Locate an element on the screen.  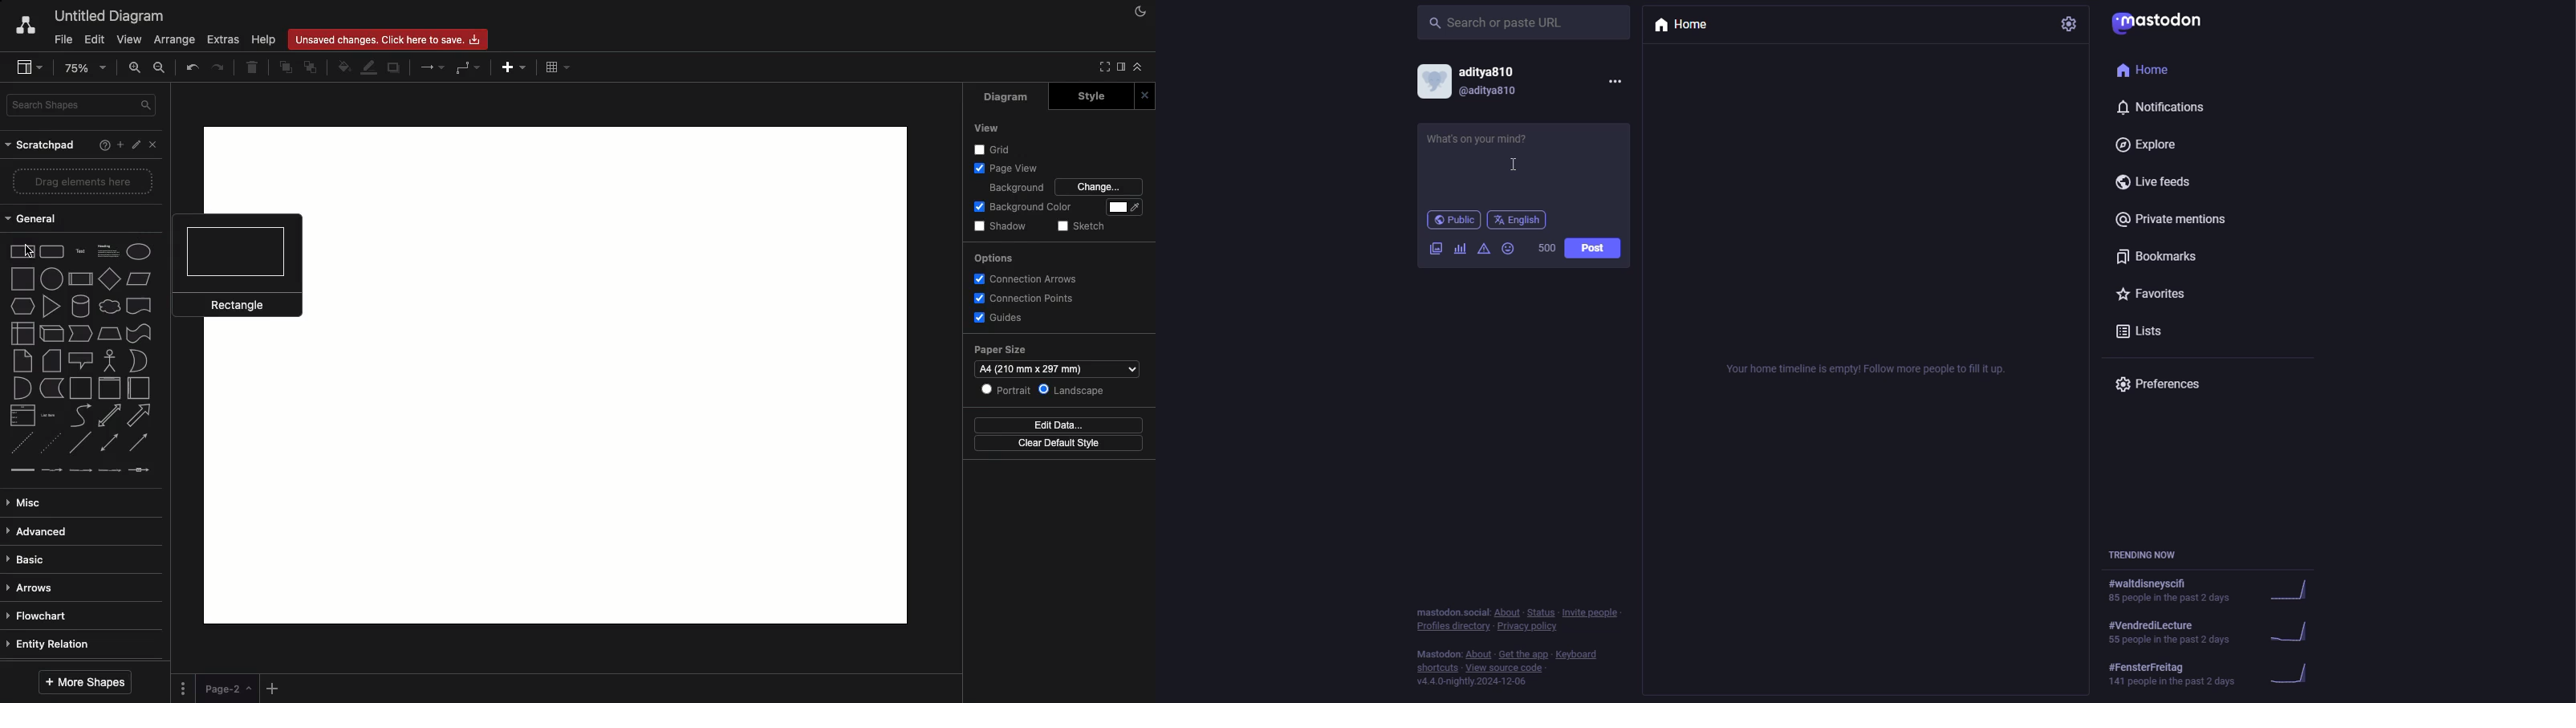
container is located at coordinates (80, 387).